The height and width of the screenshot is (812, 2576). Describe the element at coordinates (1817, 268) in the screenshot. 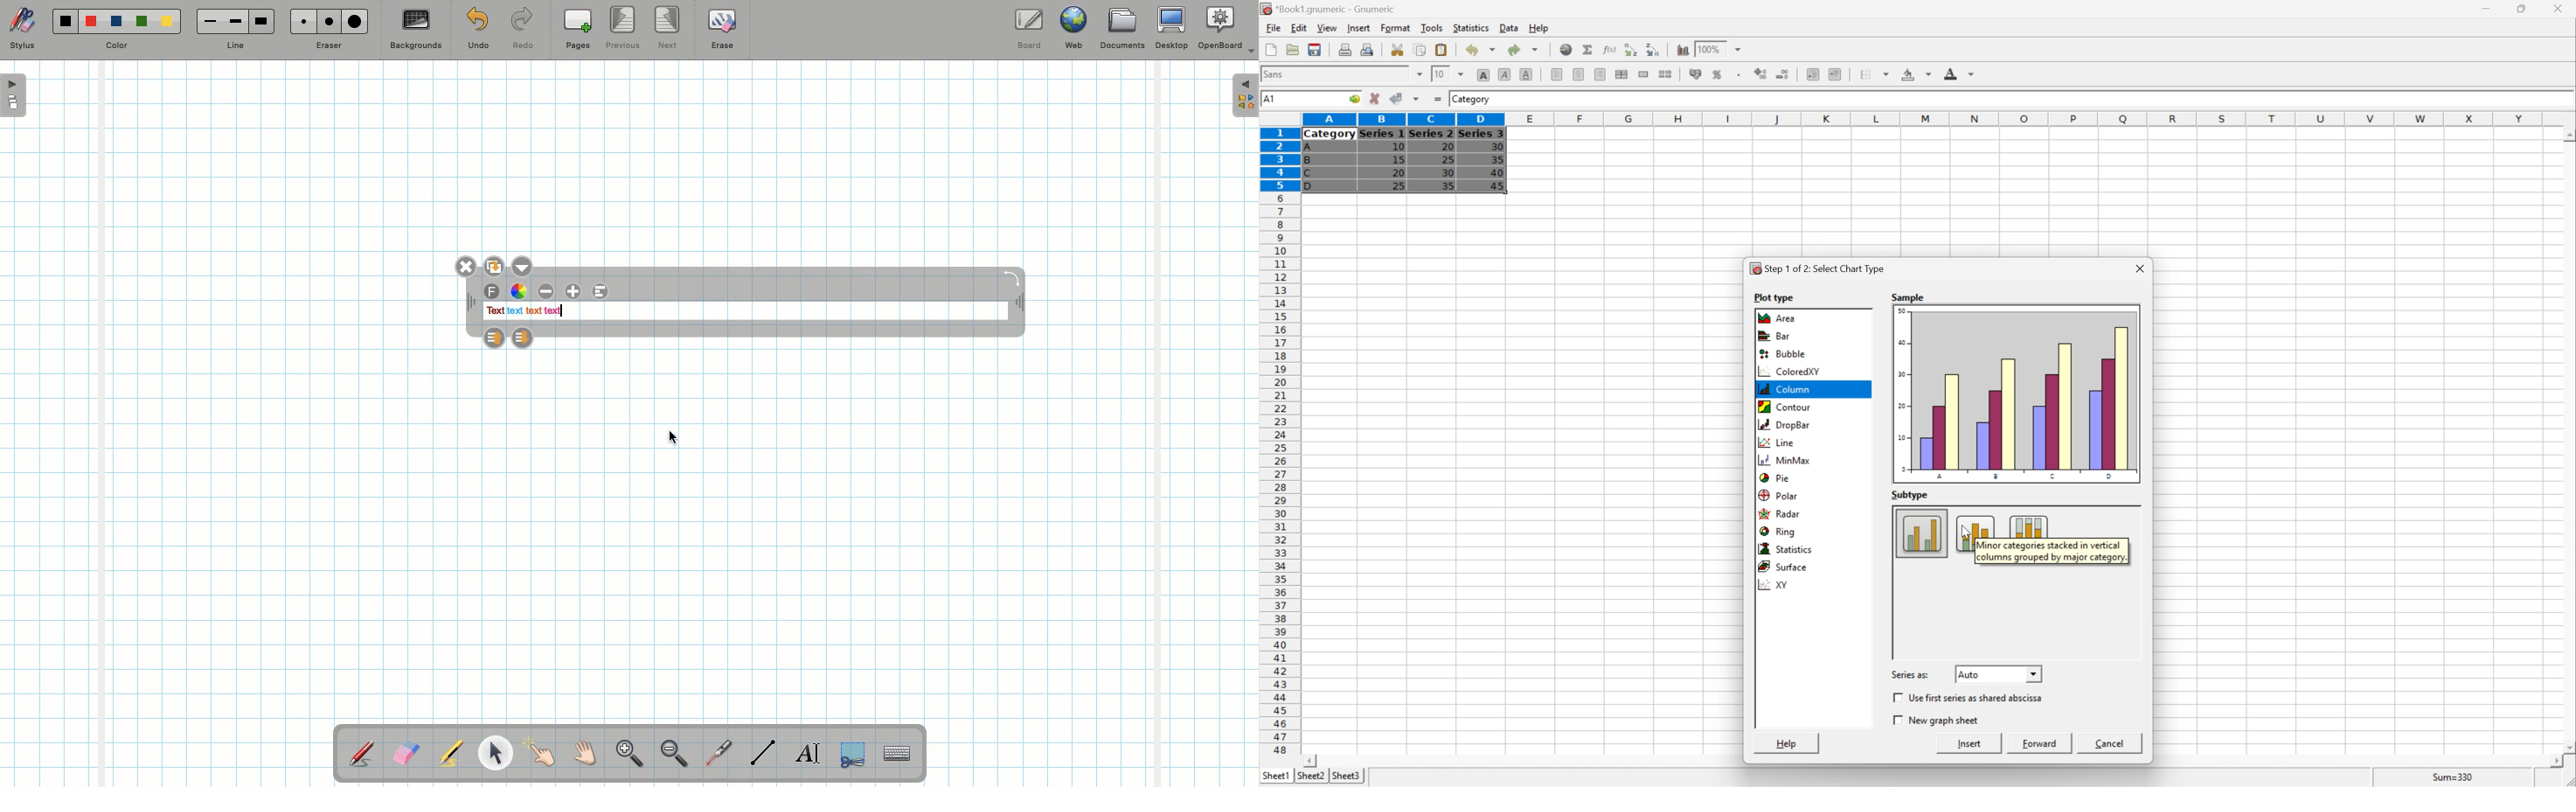

I see `Step1 of 2: Select Chart Type` at that location.